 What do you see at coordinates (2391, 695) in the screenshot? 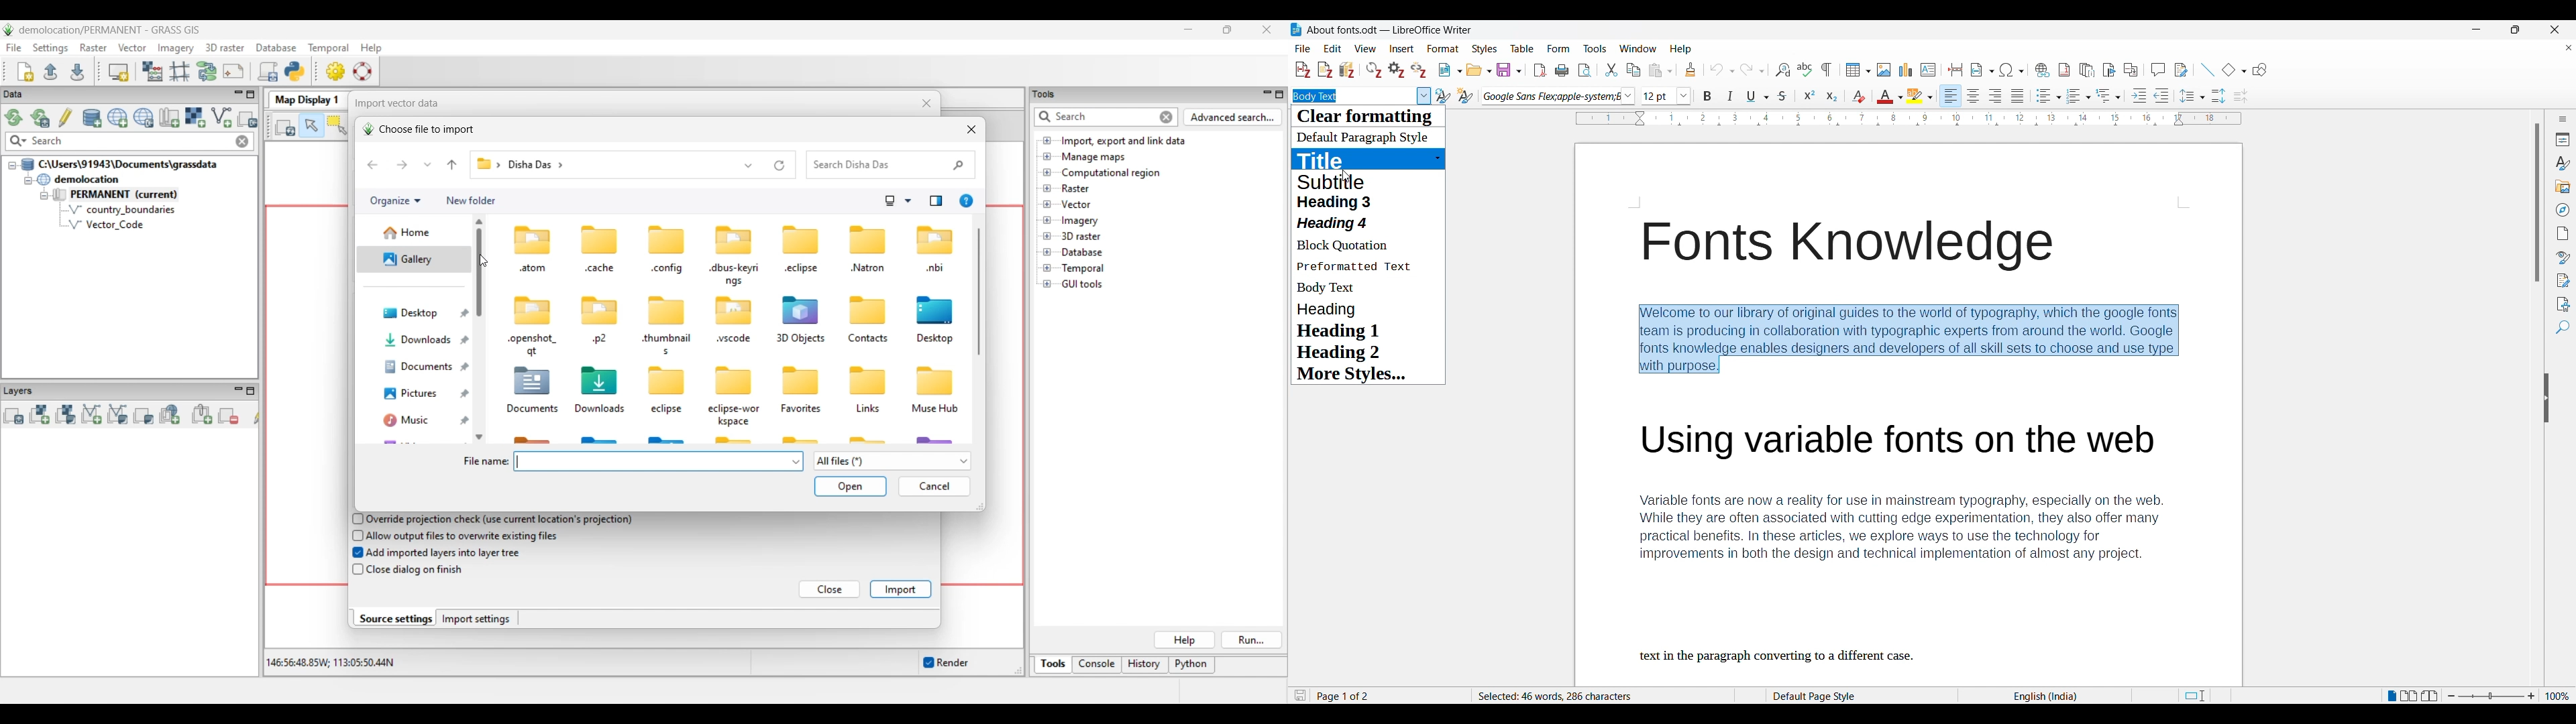
I see `Single page view` at bounding box center [2391, 695].